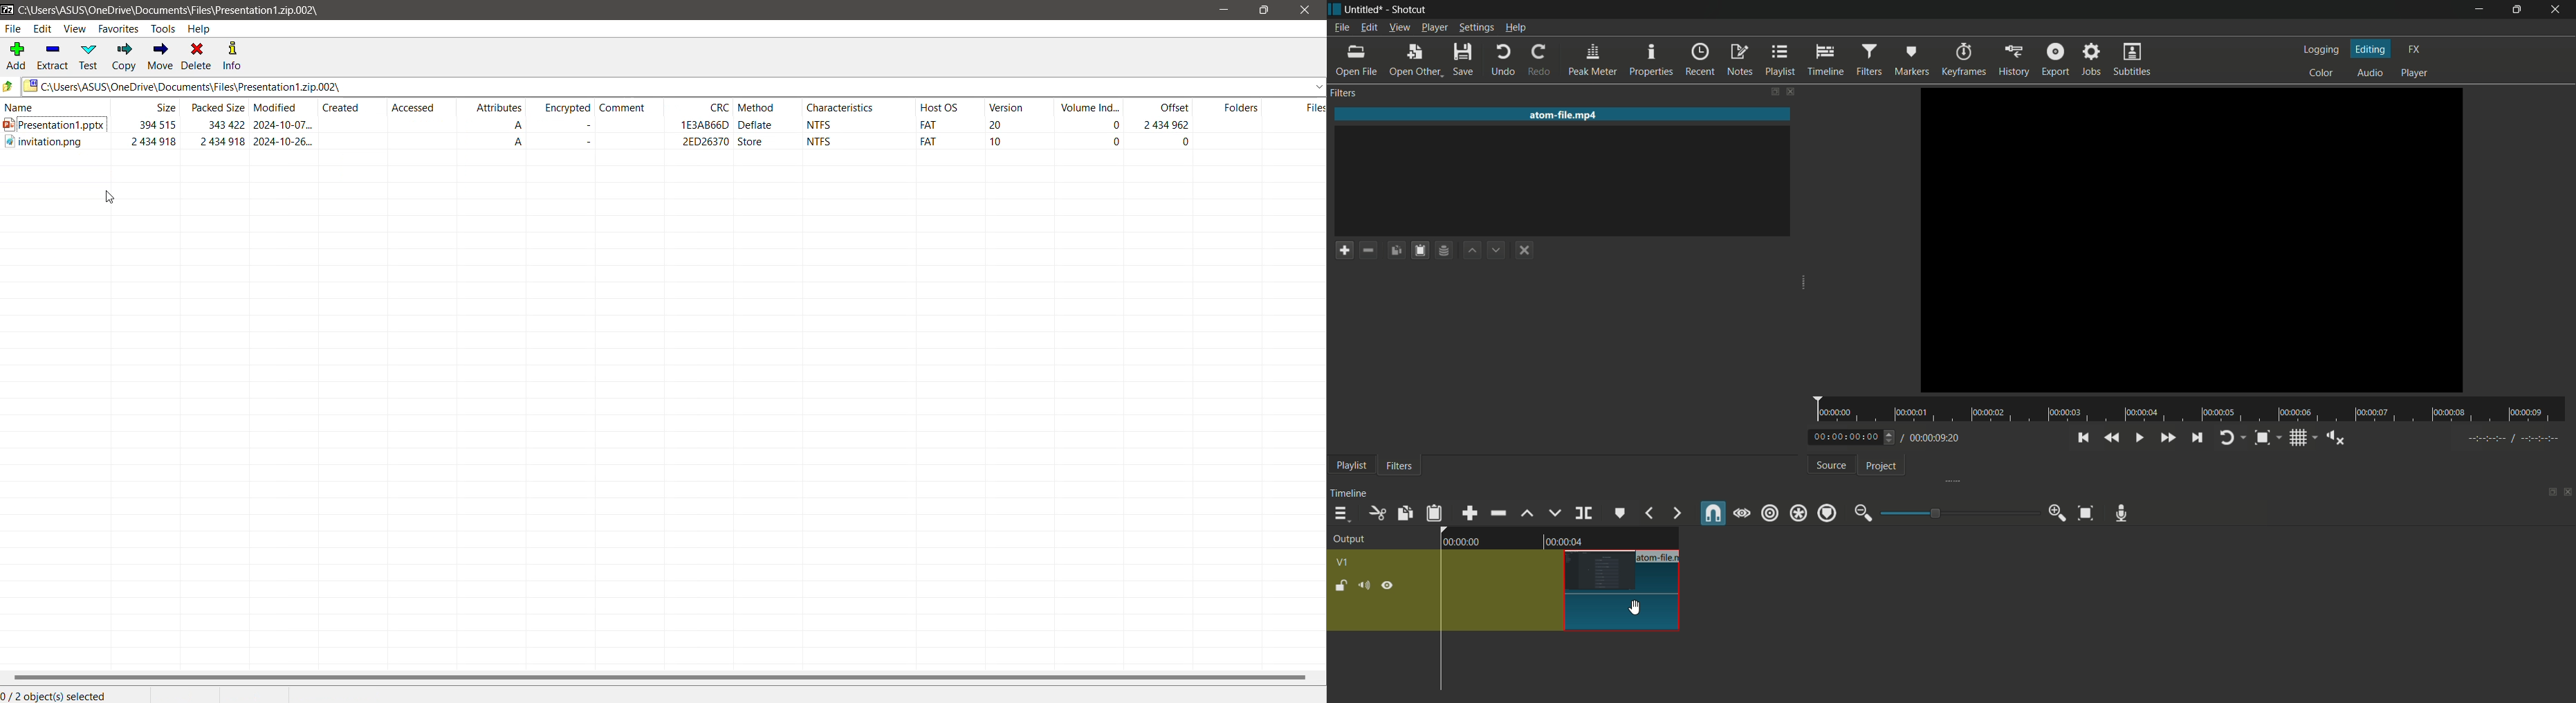  Describe the element at coordinates (699, 125) in the screenshot. I see `1ED26370` at that location.